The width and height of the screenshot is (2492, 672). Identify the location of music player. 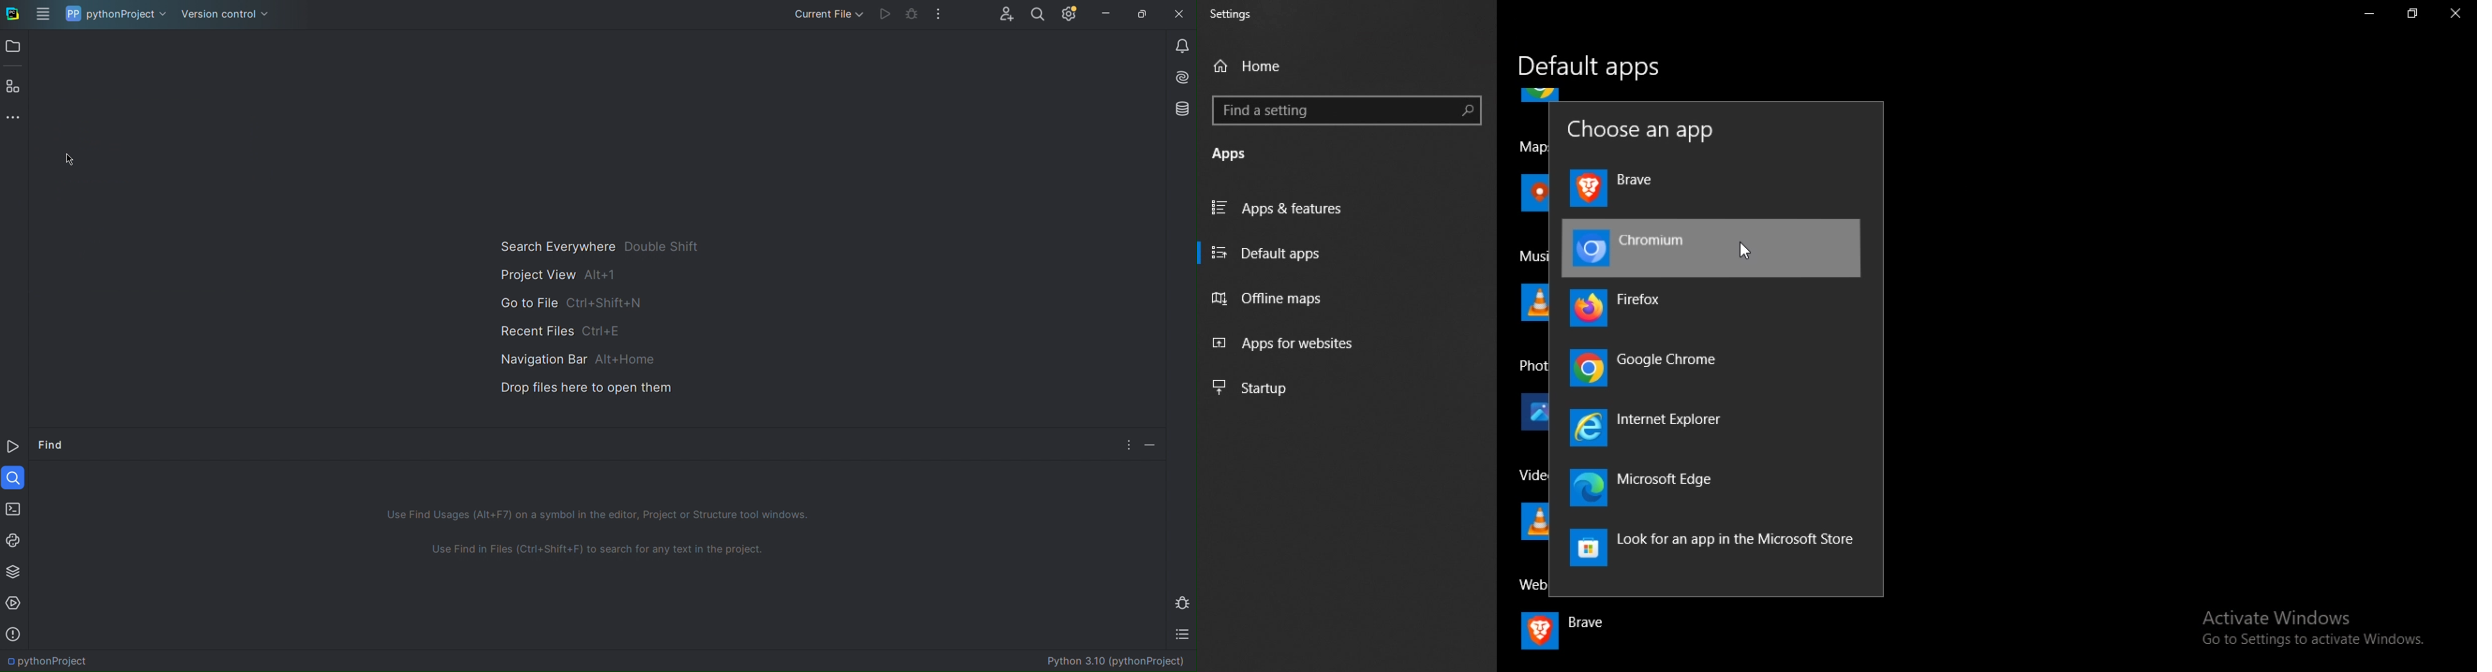
(1537, 257).